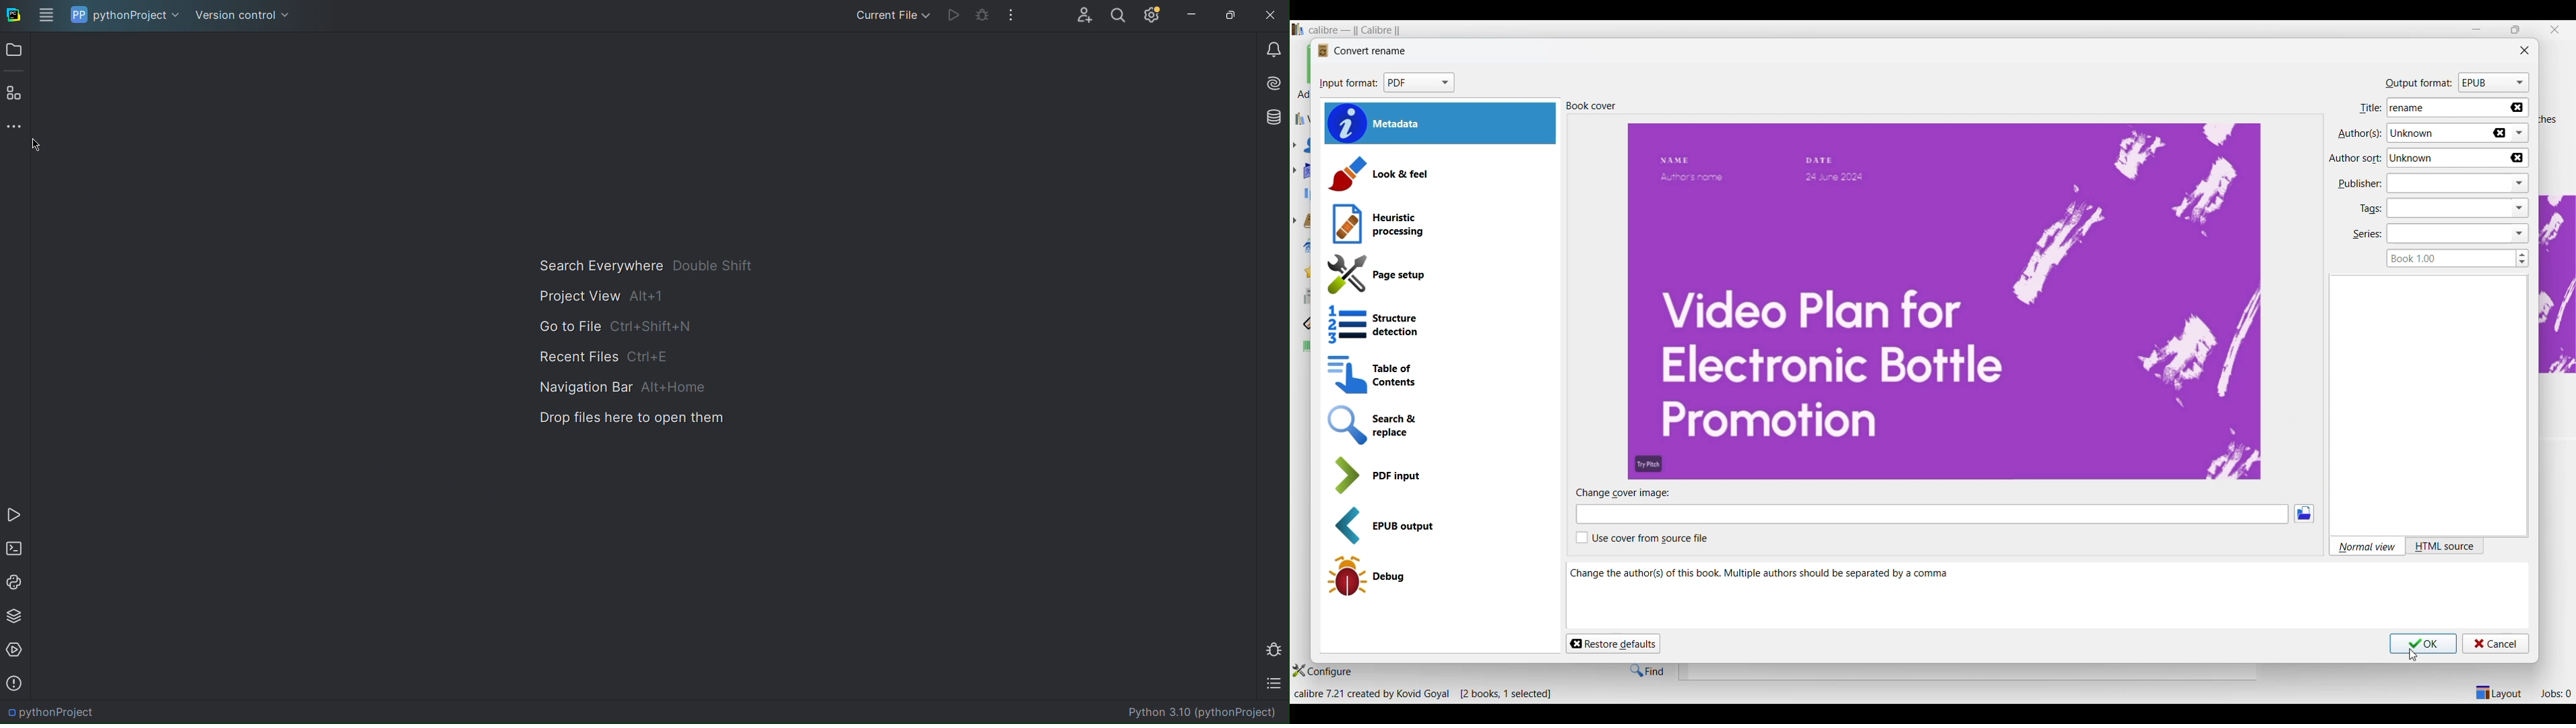  What do you see at coordinates (2476, 29) in the screenshot?
I see `Minimize` at bounding box center [2476, 29].